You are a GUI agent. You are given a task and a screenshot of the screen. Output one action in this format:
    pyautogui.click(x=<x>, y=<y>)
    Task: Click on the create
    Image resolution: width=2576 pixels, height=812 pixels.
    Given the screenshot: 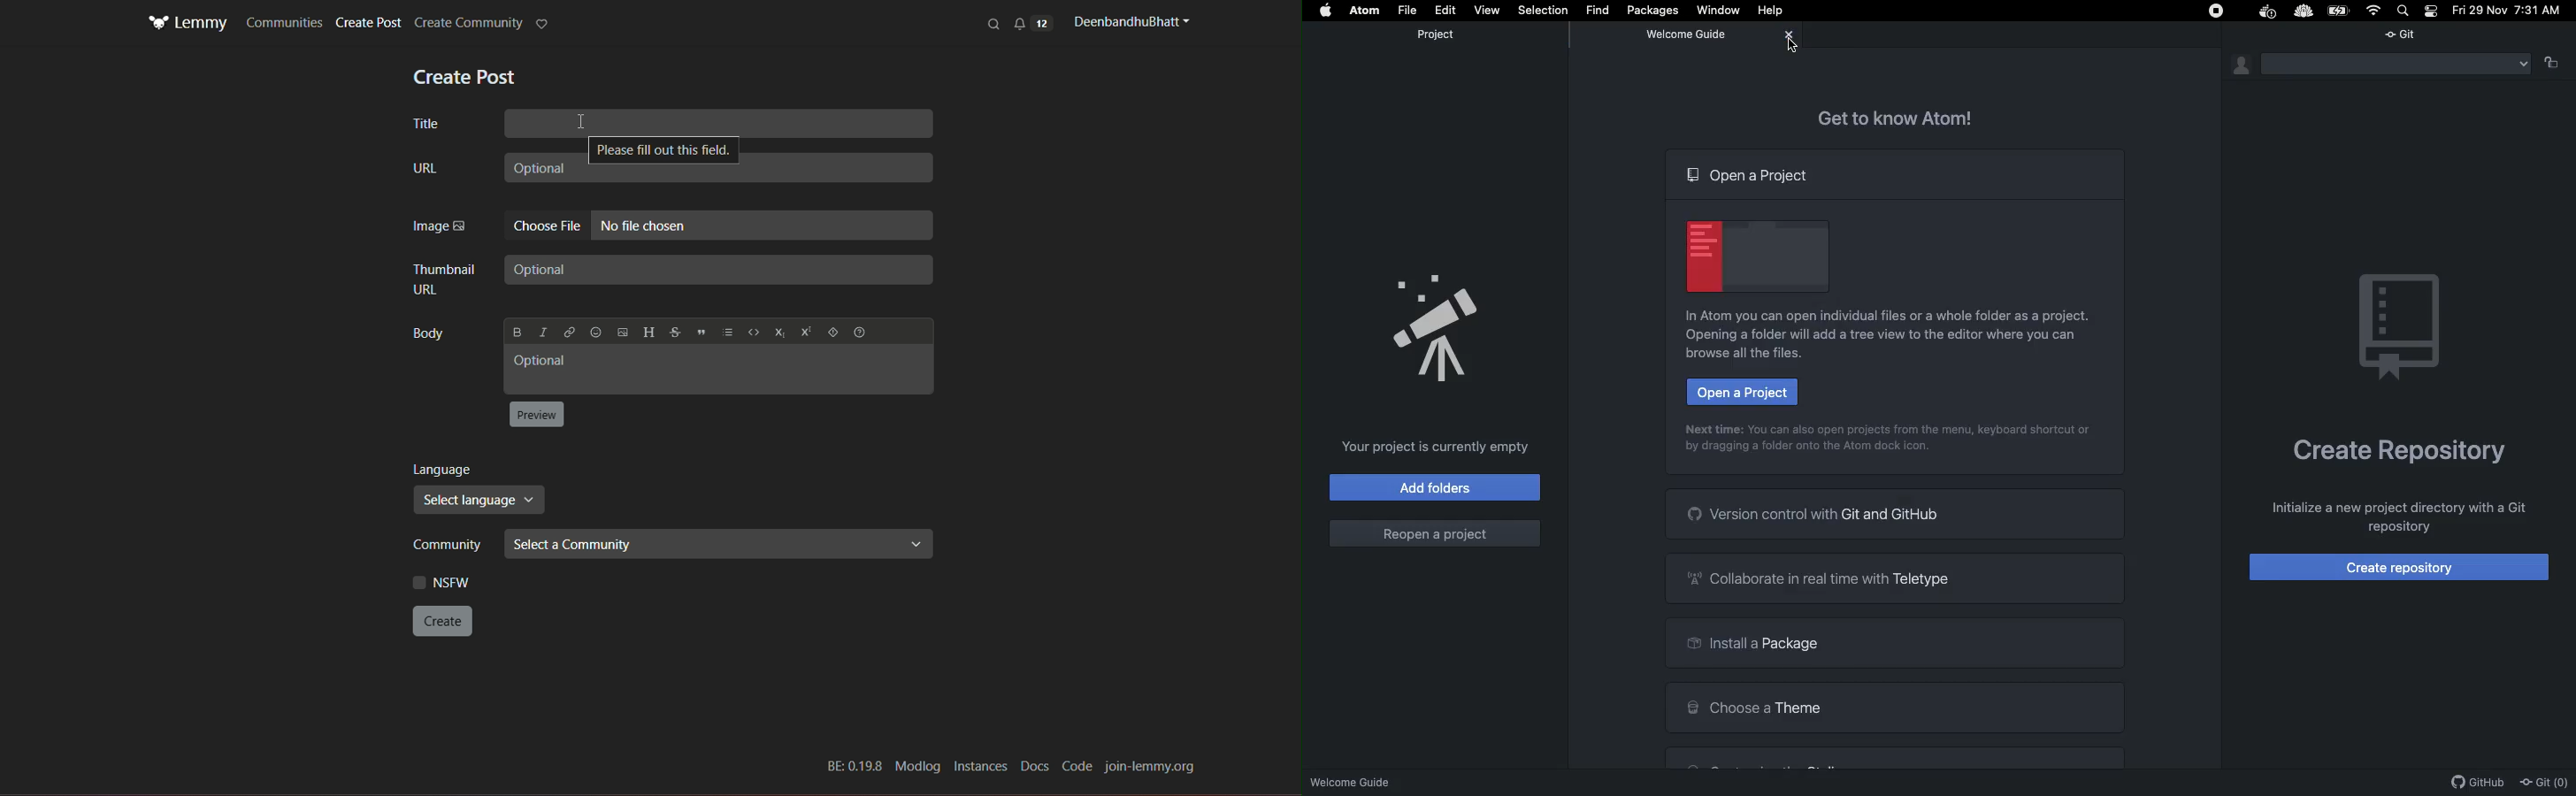 What is the action you would take?
    pyautogui.click(x=444, y=620)
    